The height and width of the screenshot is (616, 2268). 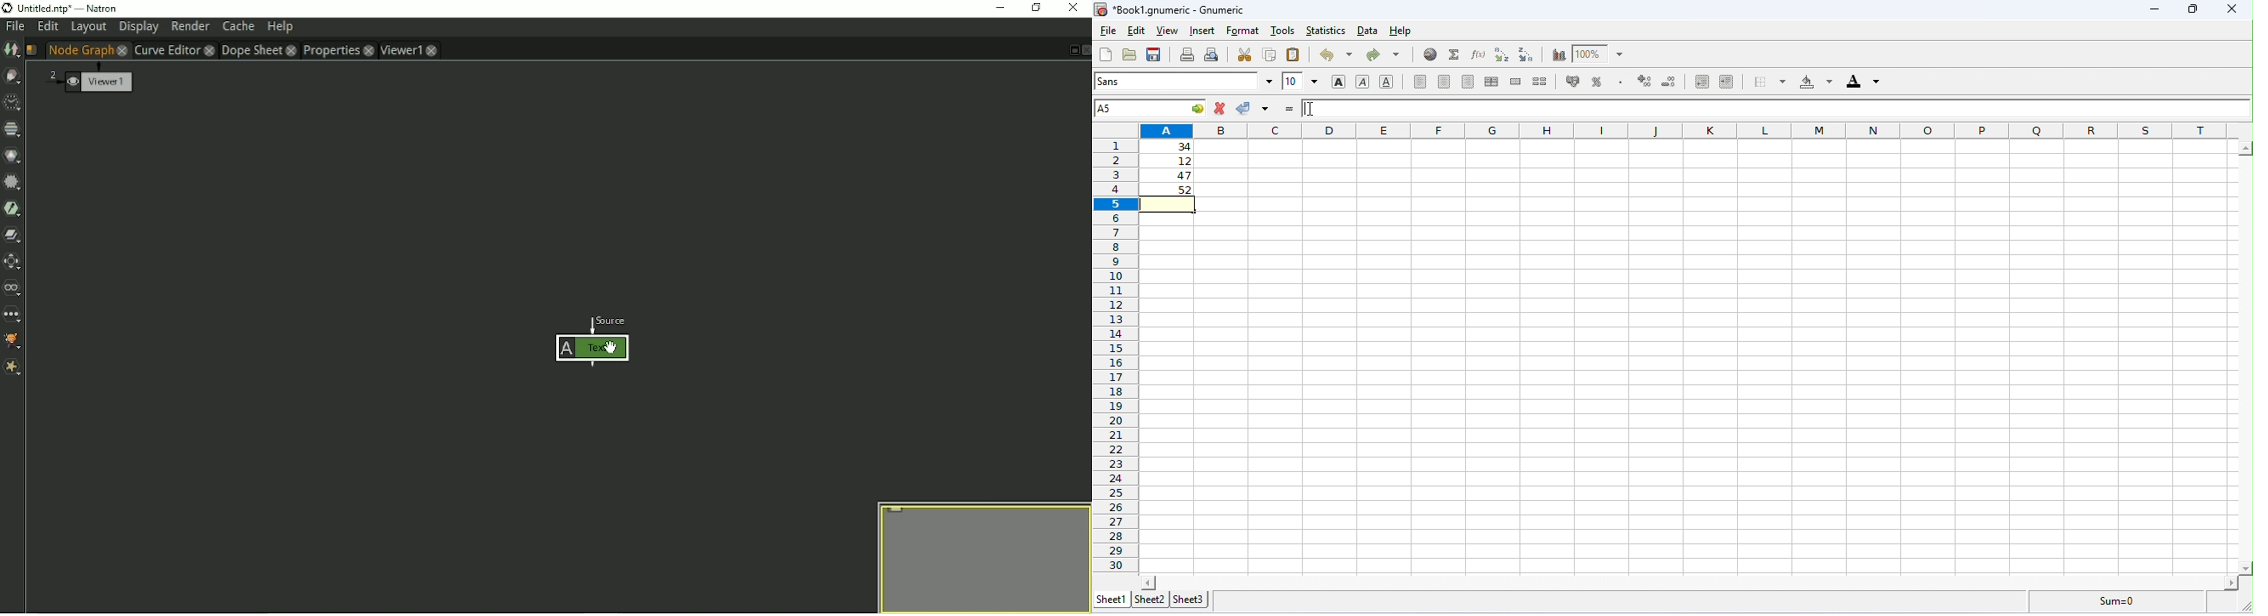 What do you see at coordinates (1213, 54) in the screenshot?
I see `print preview` at bounding box center [1213, 54].